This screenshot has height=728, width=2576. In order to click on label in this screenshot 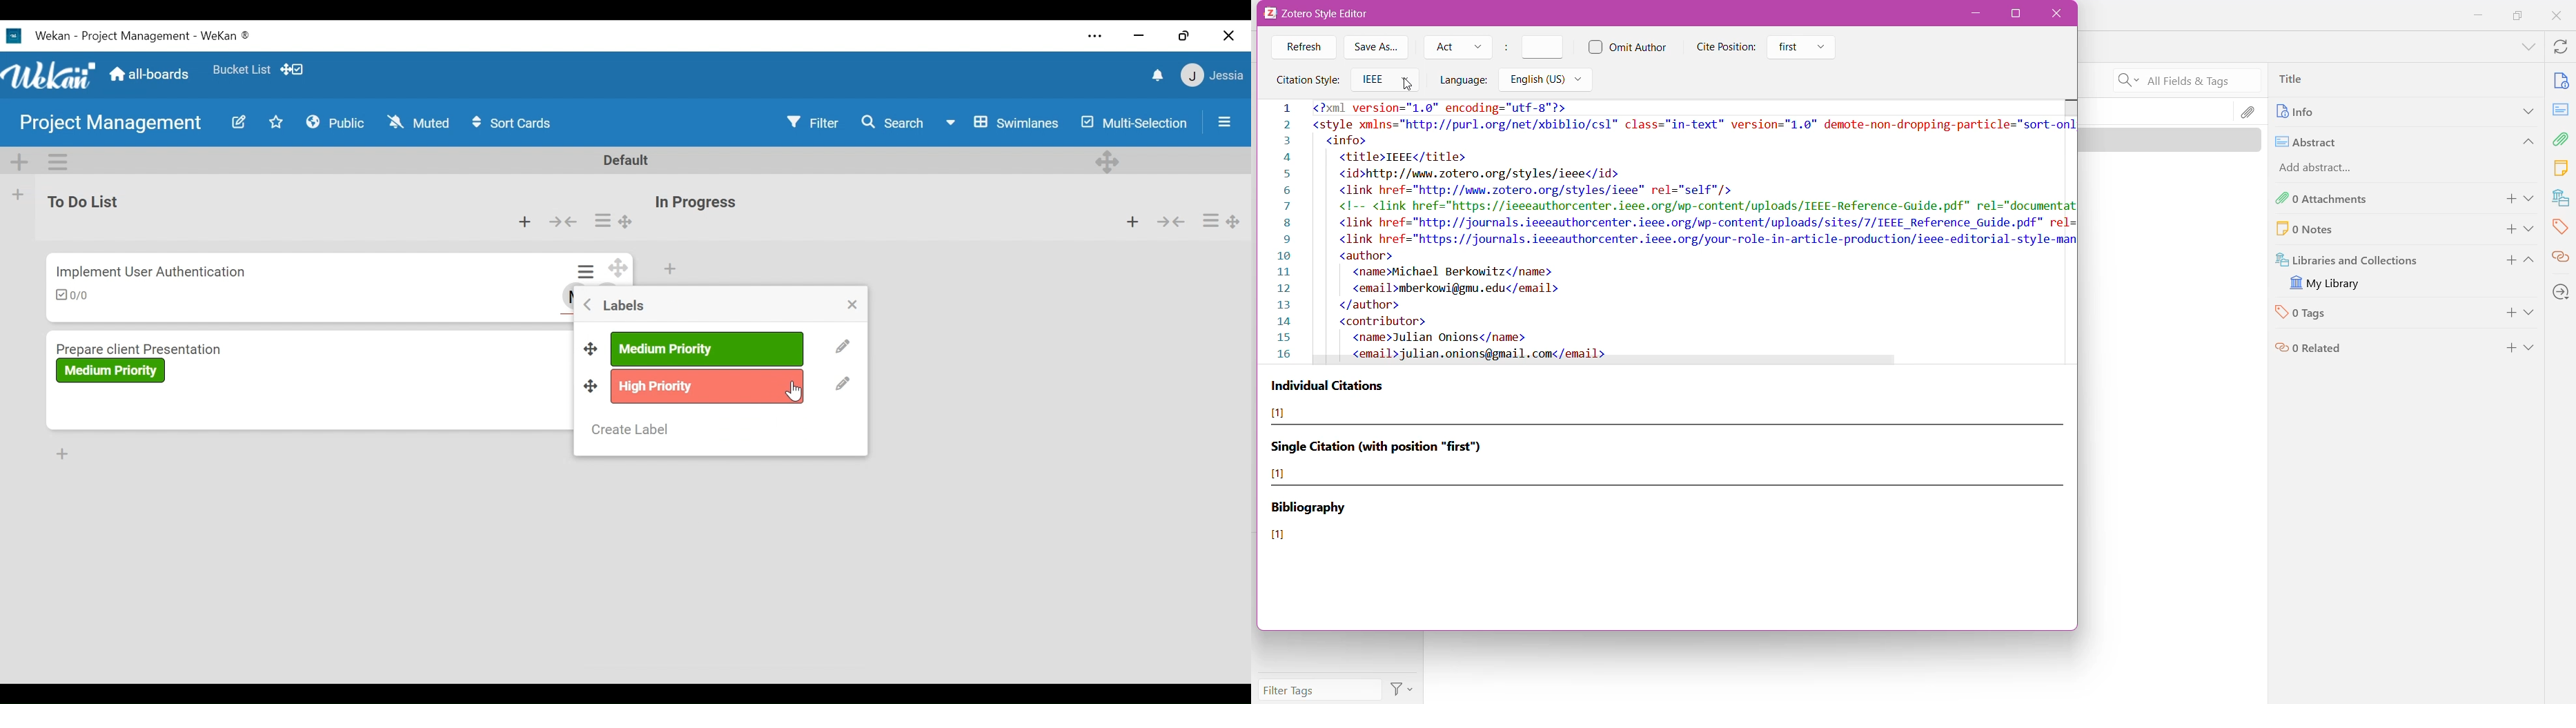, I will do `click(706, 349)`.